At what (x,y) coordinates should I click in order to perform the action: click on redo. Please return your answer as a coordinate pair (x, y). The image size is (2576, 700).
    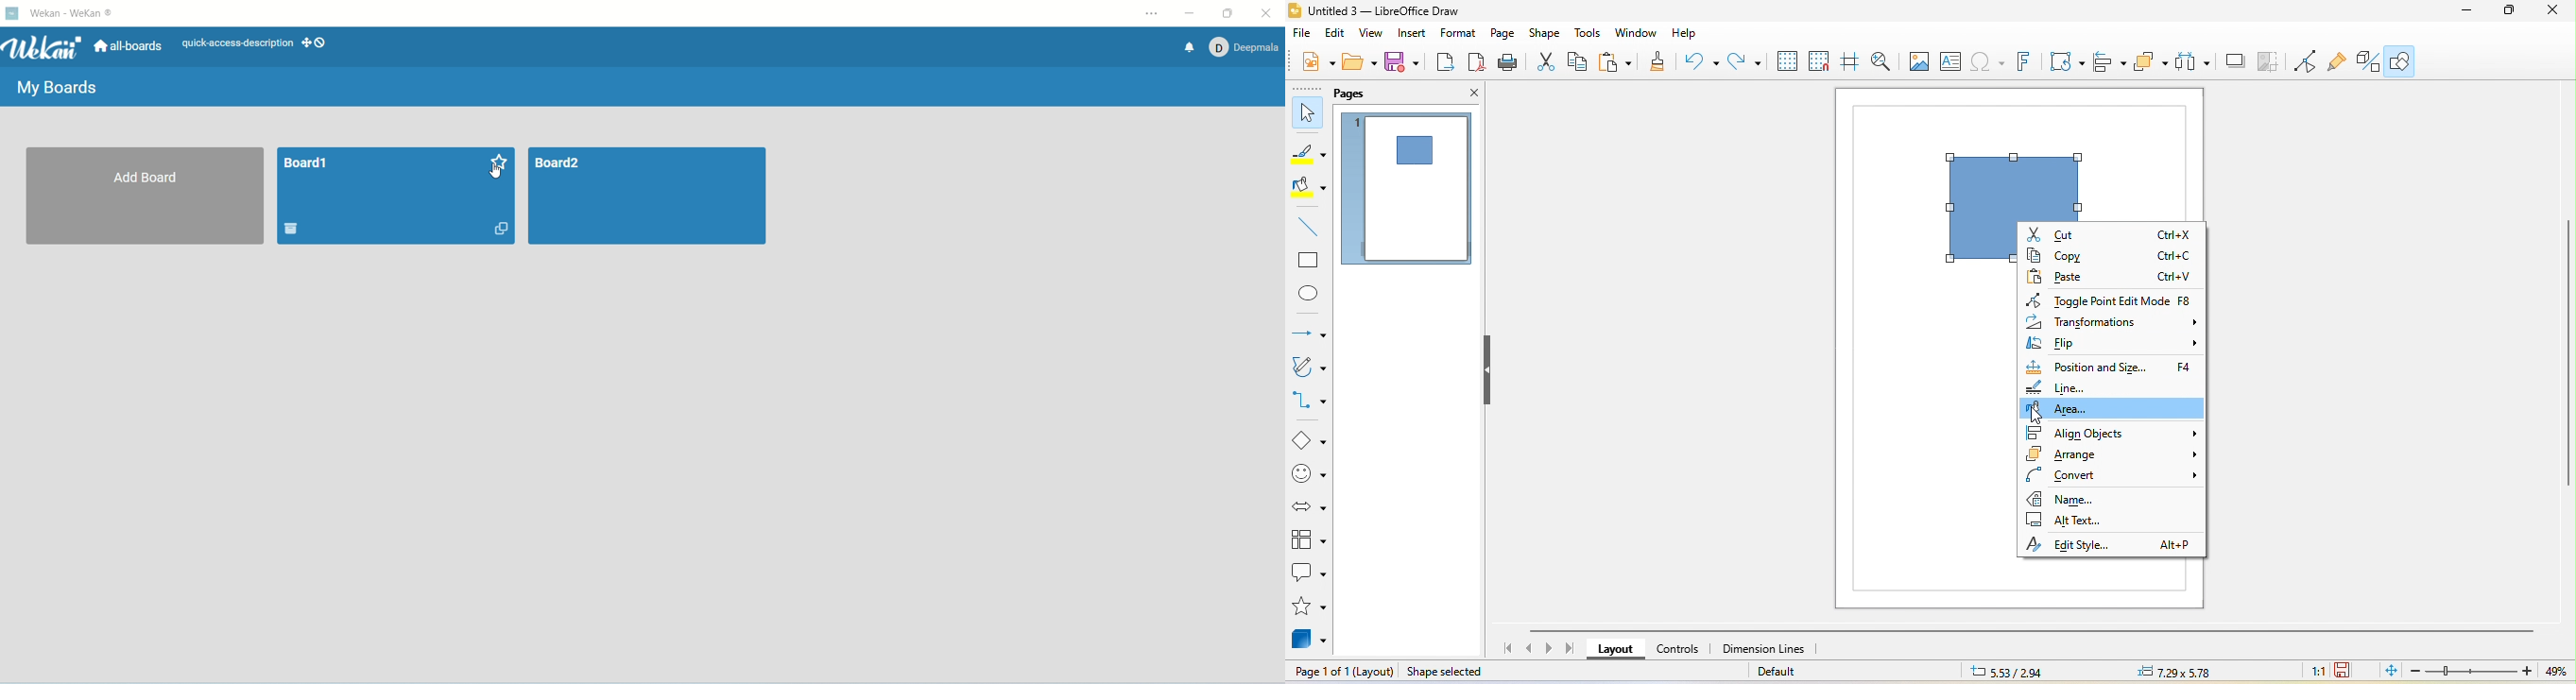
    Looking at the image, I should click on (1745, 63).